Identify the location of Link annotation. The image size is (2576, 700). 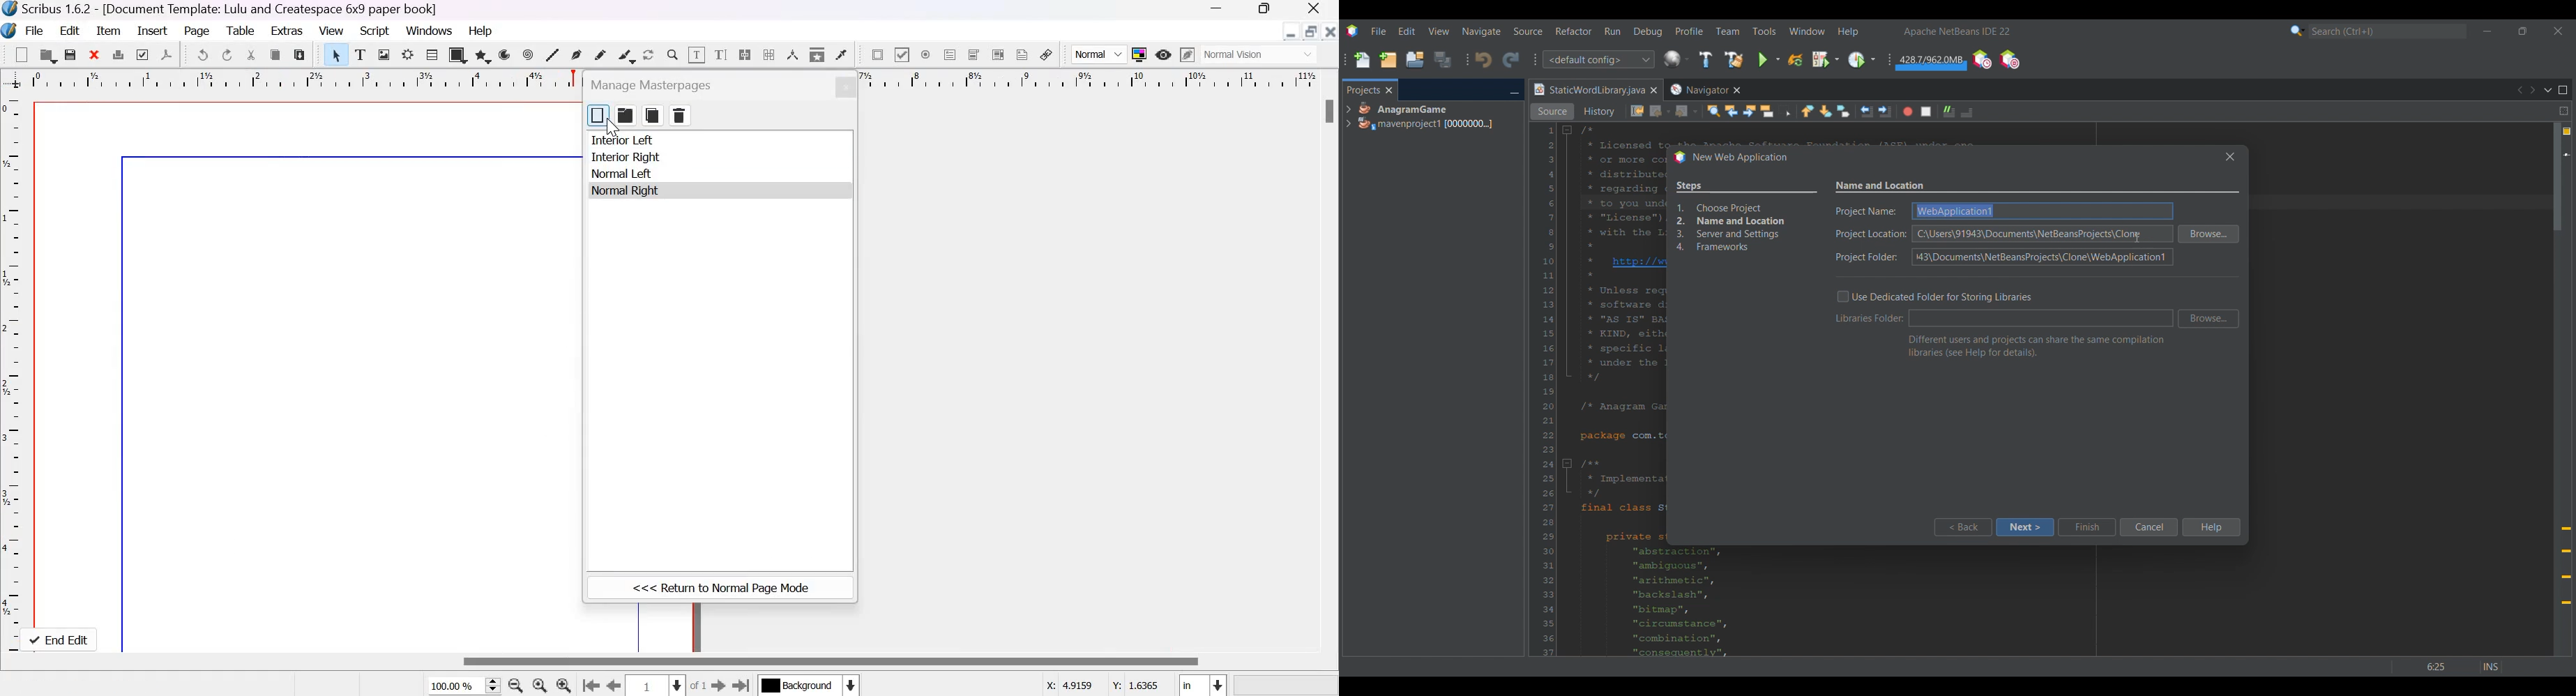
(1046, 54).